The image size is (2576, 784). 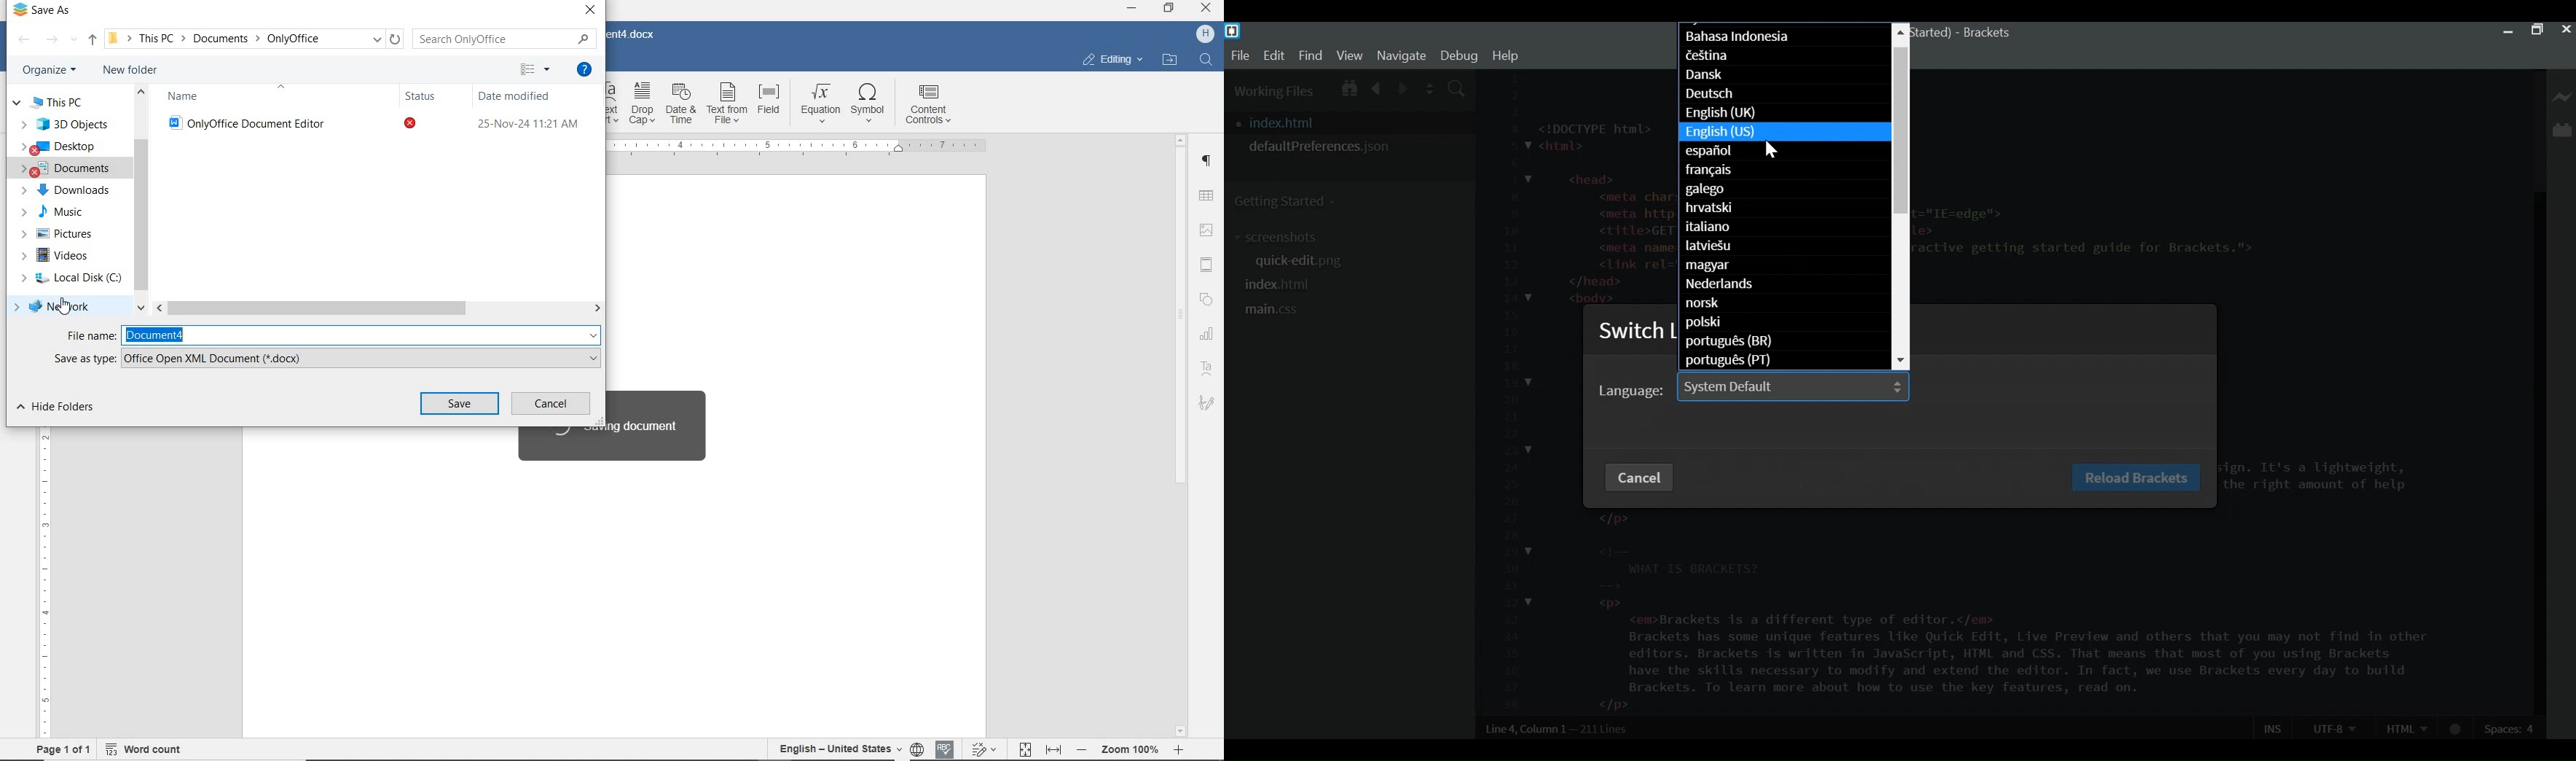 What do you see at coordinates (726, 104) in the screenshot?
I see `text from file` at bounding box center [726, 104].